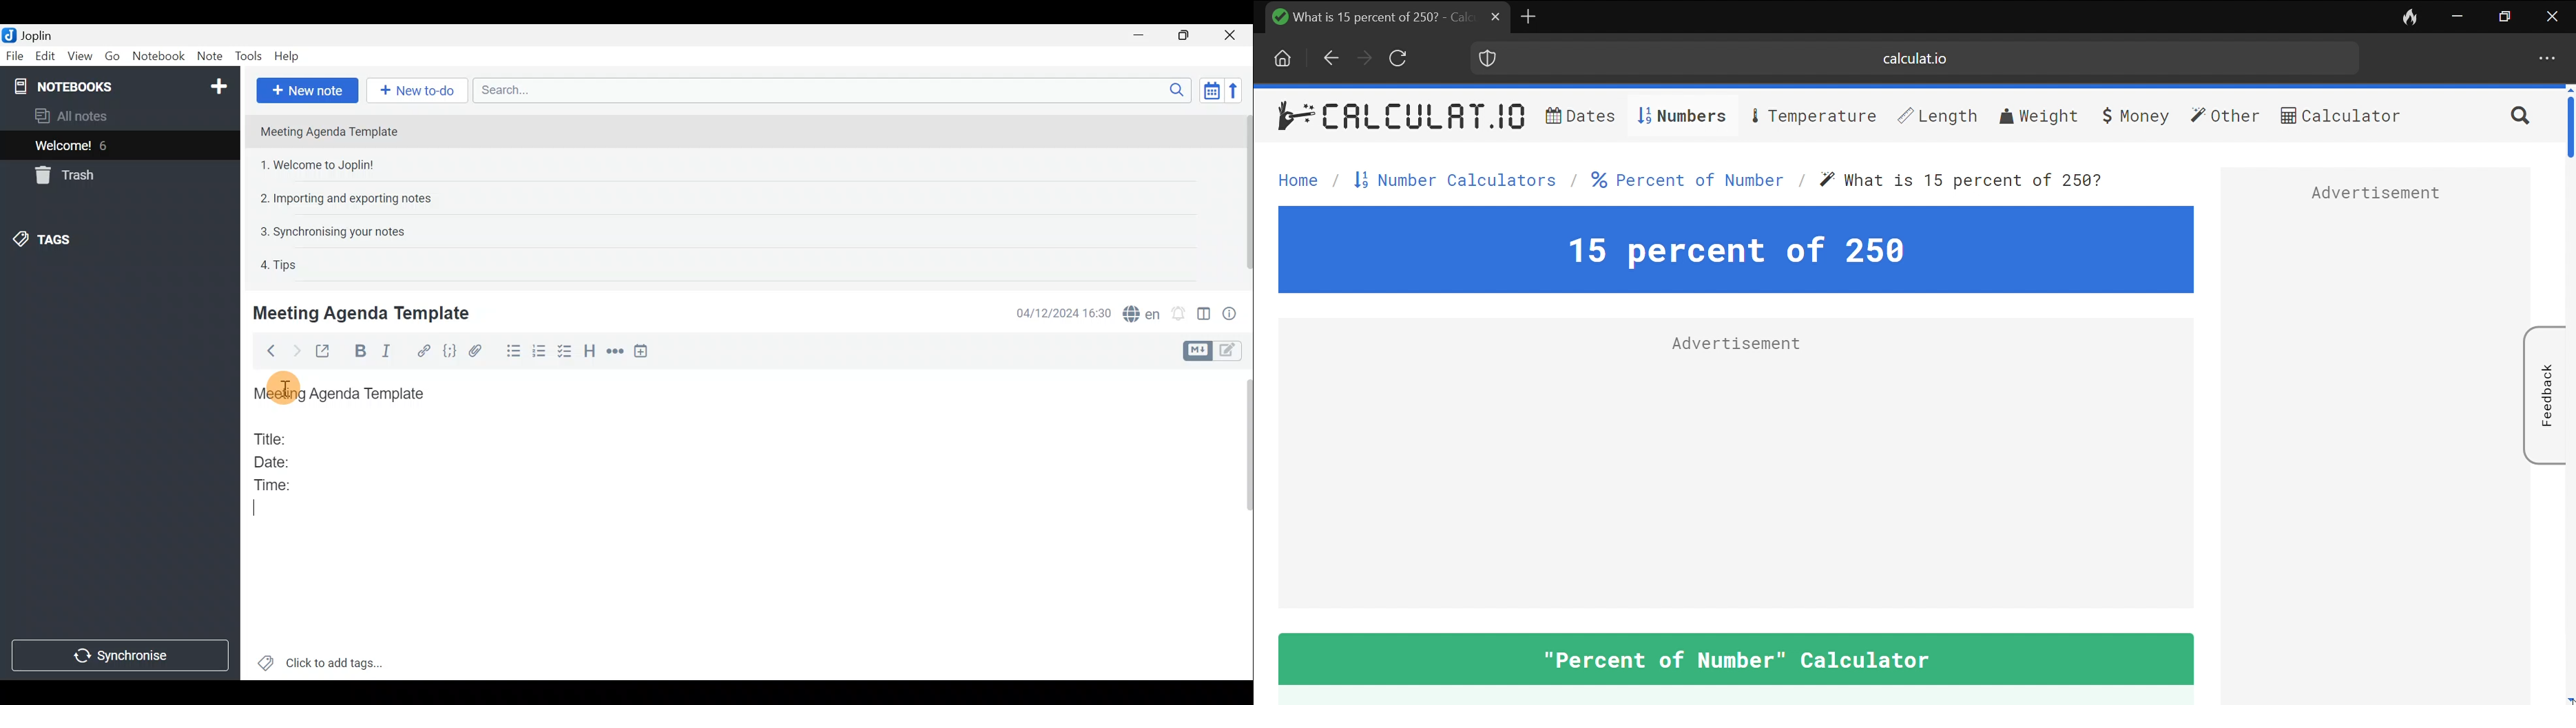  What do you see at coordinates (1231, 36) in the screenshot?
I see `Close` at bounding box center [1231, 36].